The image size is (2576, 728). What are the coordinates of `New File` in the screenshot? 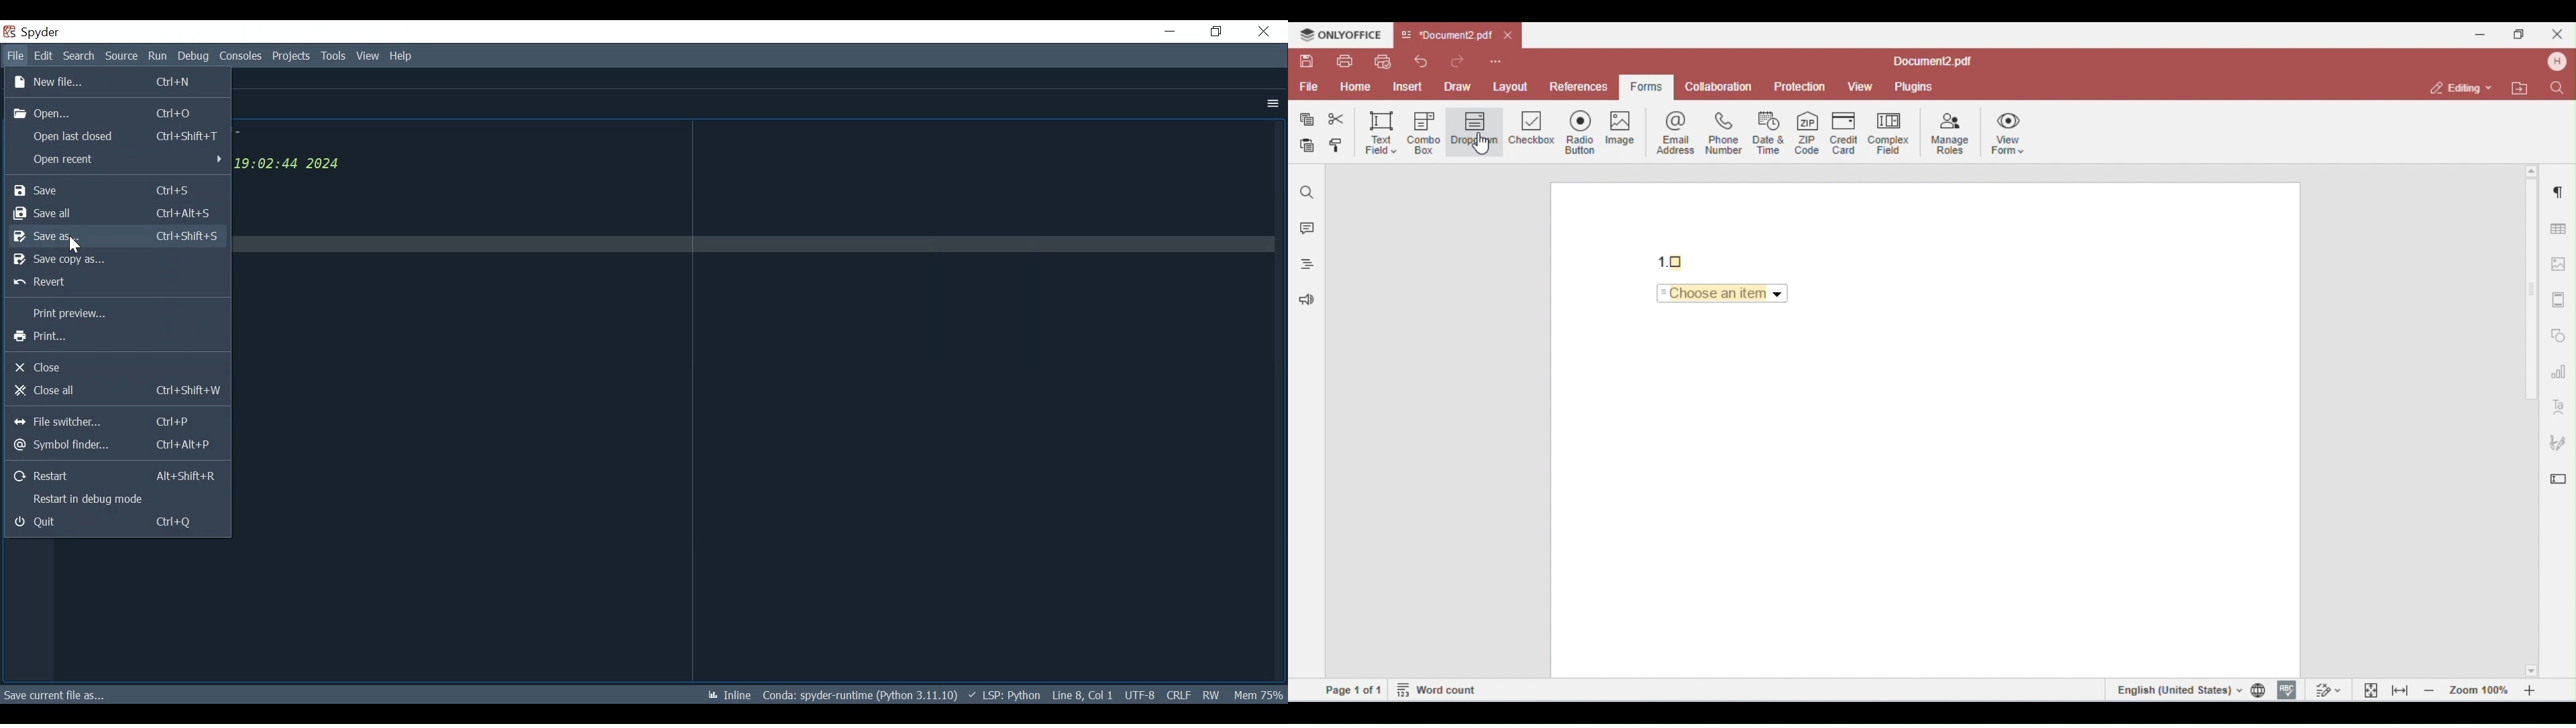 It's located at (118, 82).